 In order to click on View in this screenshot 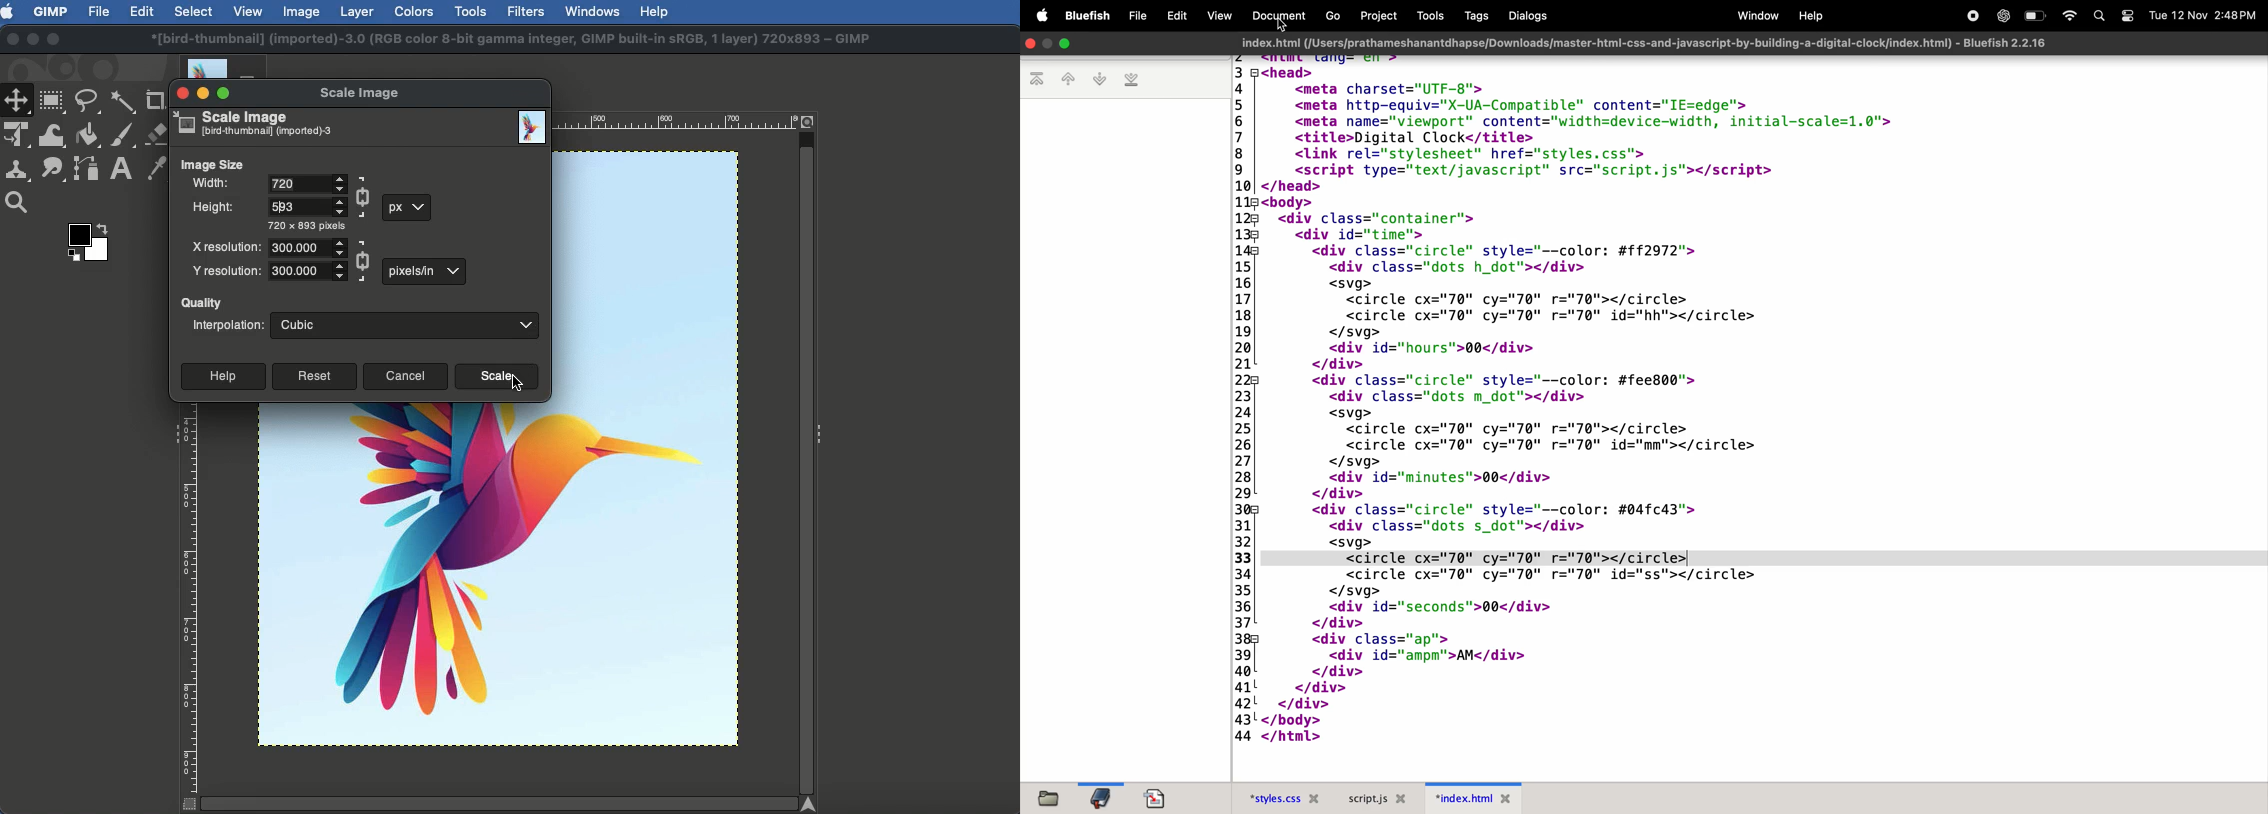, I will do `click(249, 10)`.